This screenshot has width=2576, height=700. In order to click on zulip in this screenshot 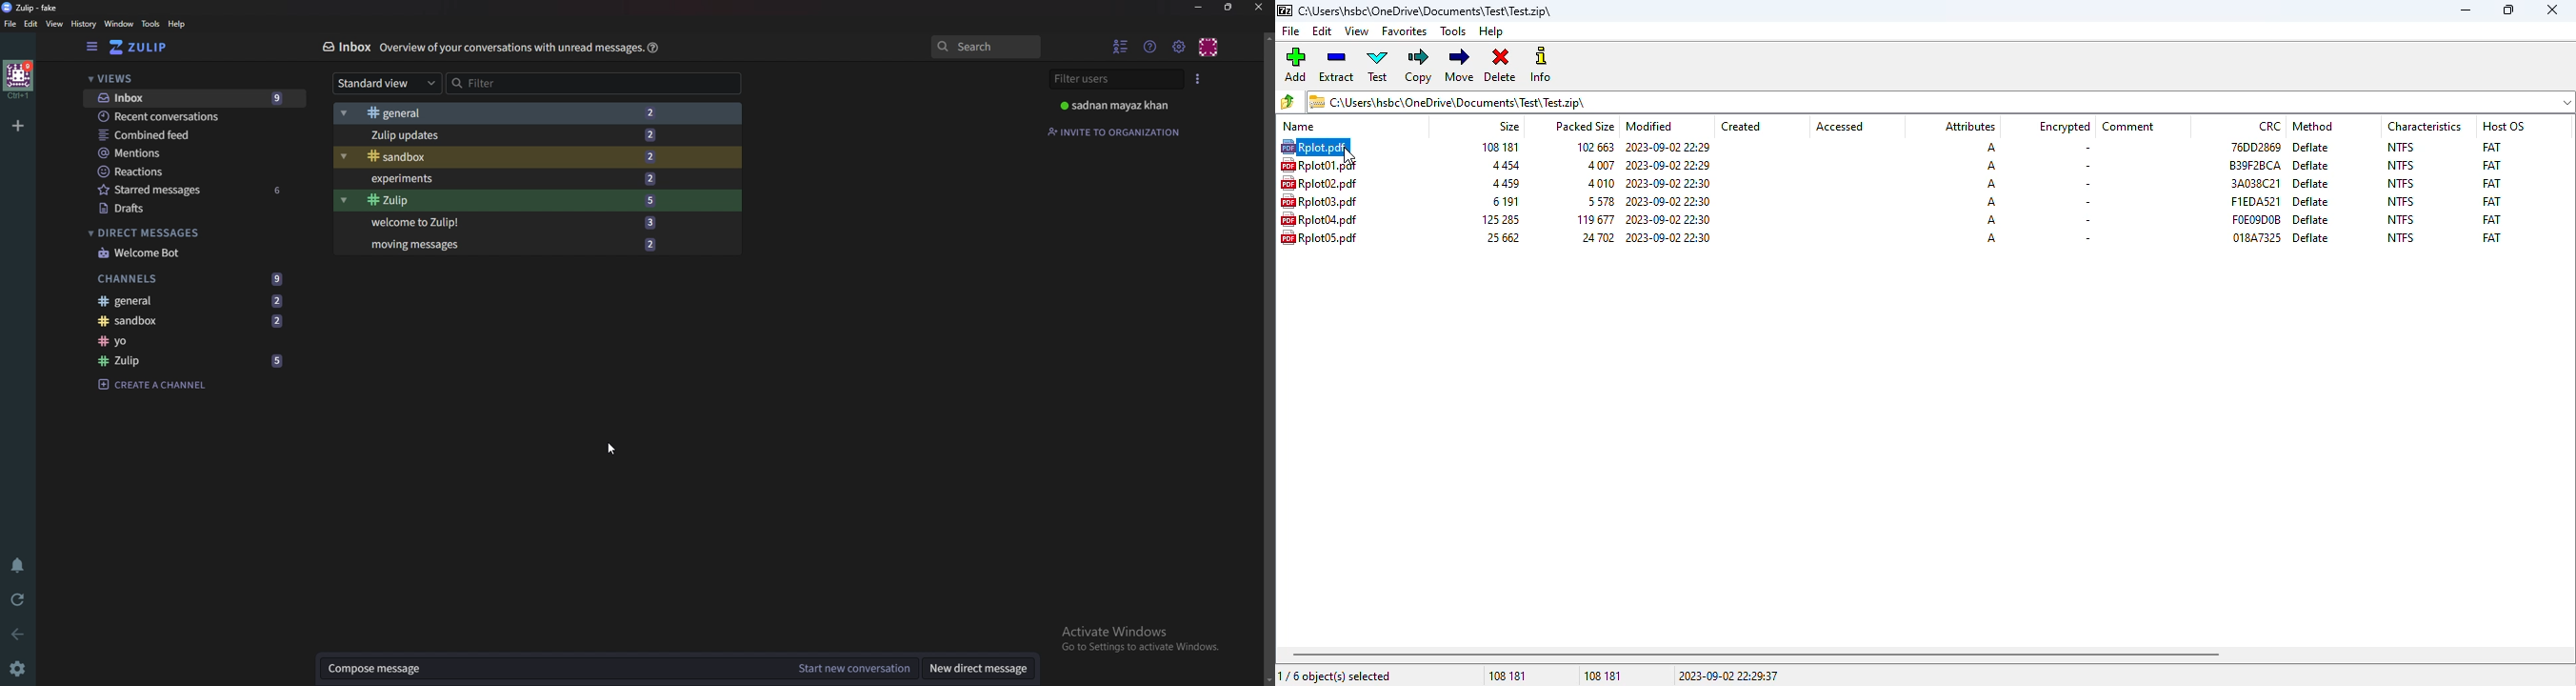, I will do `click(33, 9)`.